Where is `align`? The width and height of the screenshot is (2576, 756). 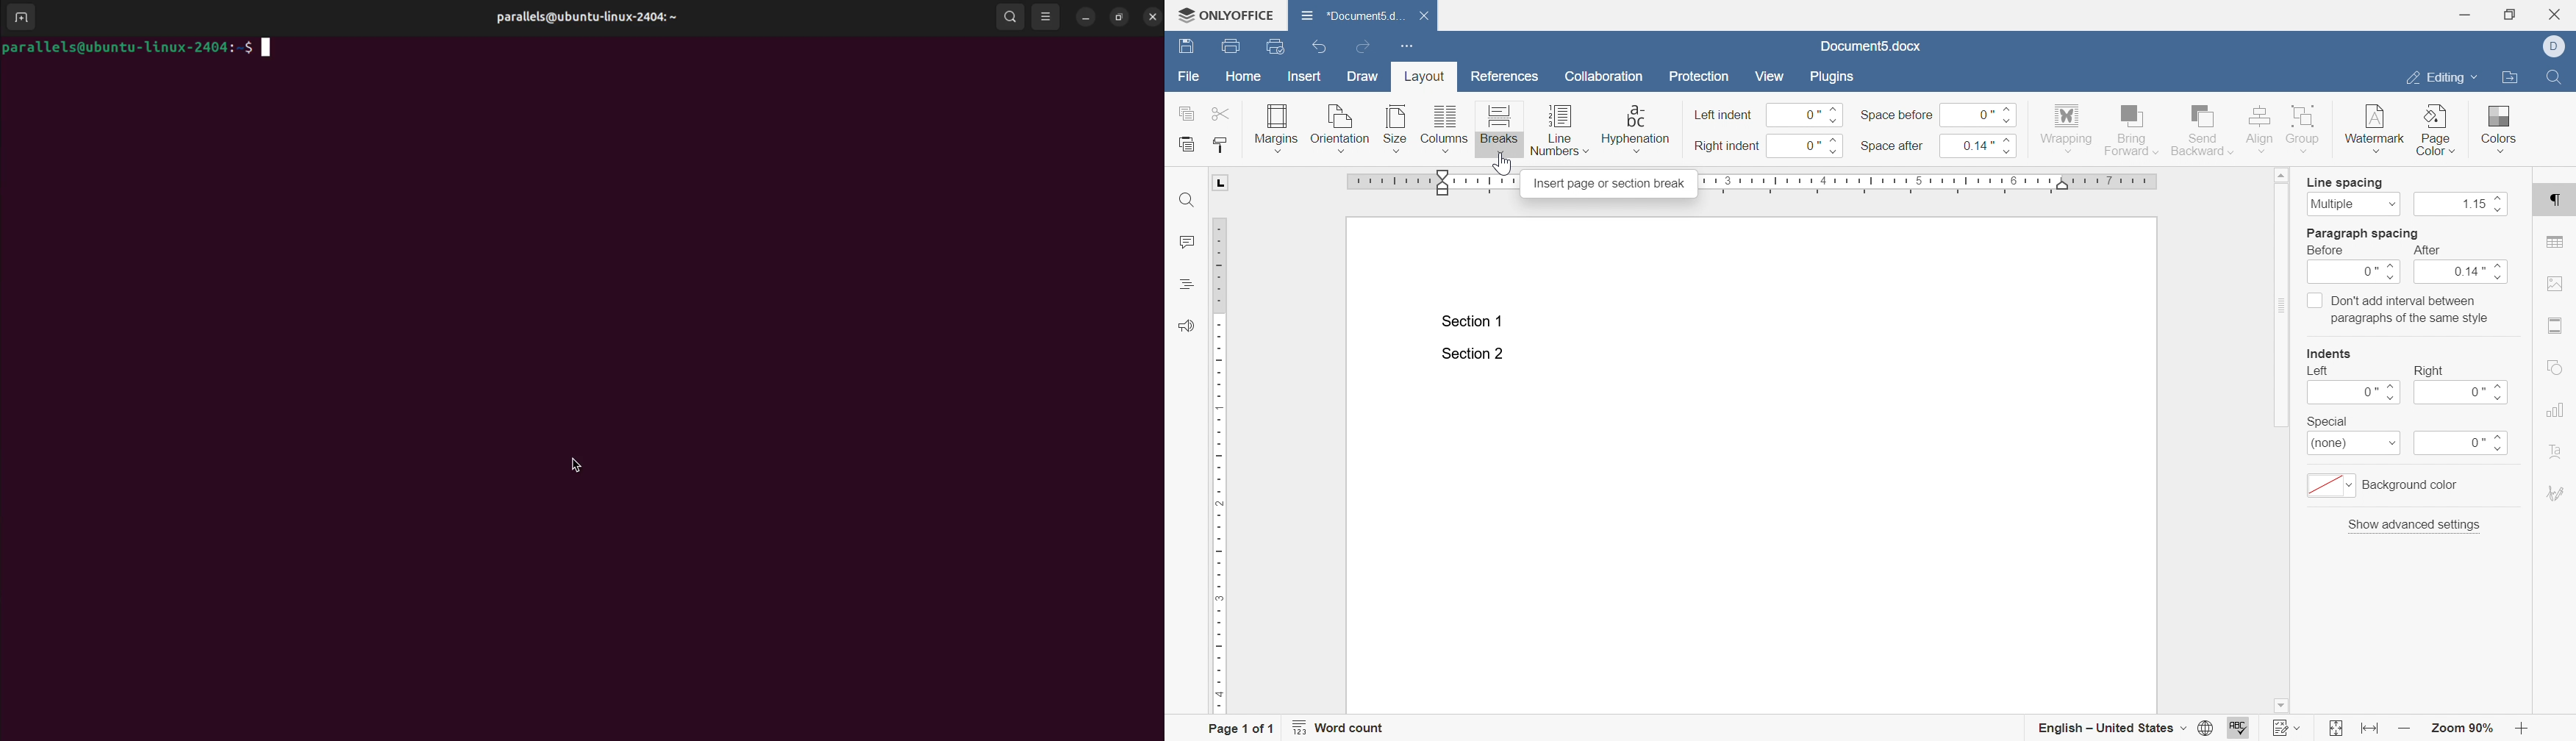
align is located at coordinates (2261, 128).